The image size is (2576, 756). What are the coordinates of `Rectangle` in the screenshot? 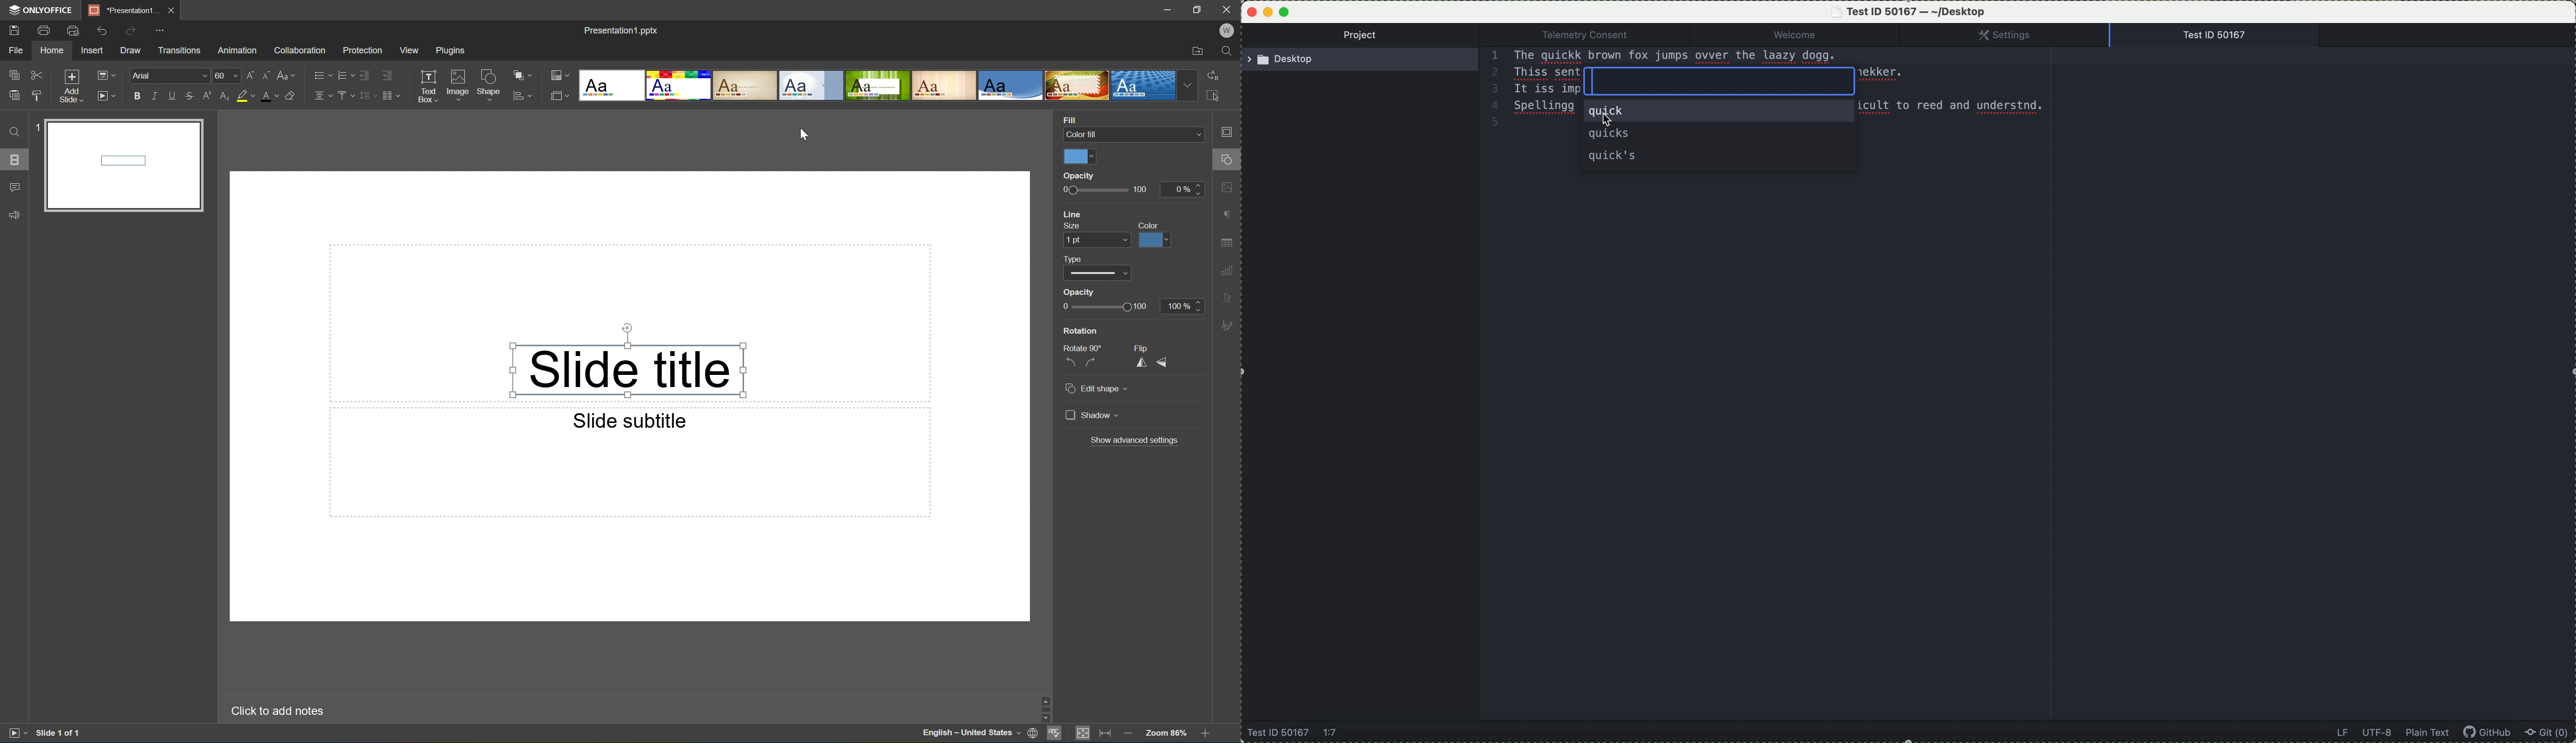 It's located at (628, 370).